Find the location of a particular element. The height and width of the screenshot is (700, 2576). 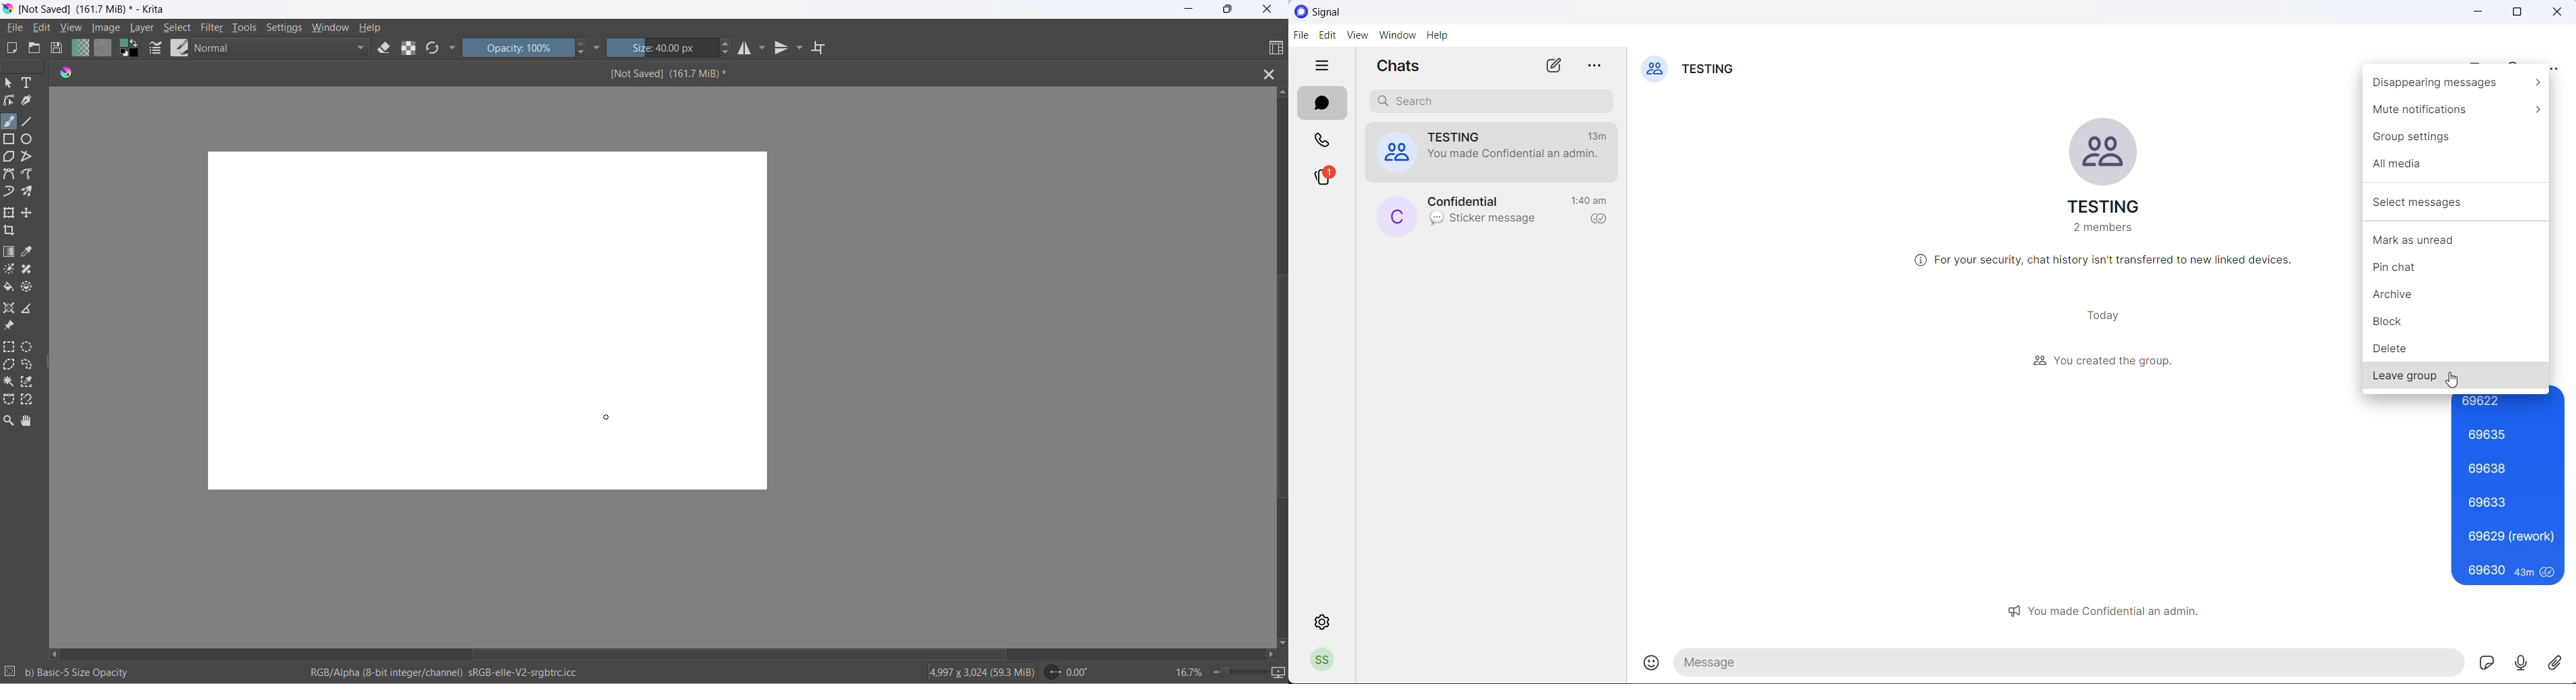

search for chat is located at coordinates (1494, 103).